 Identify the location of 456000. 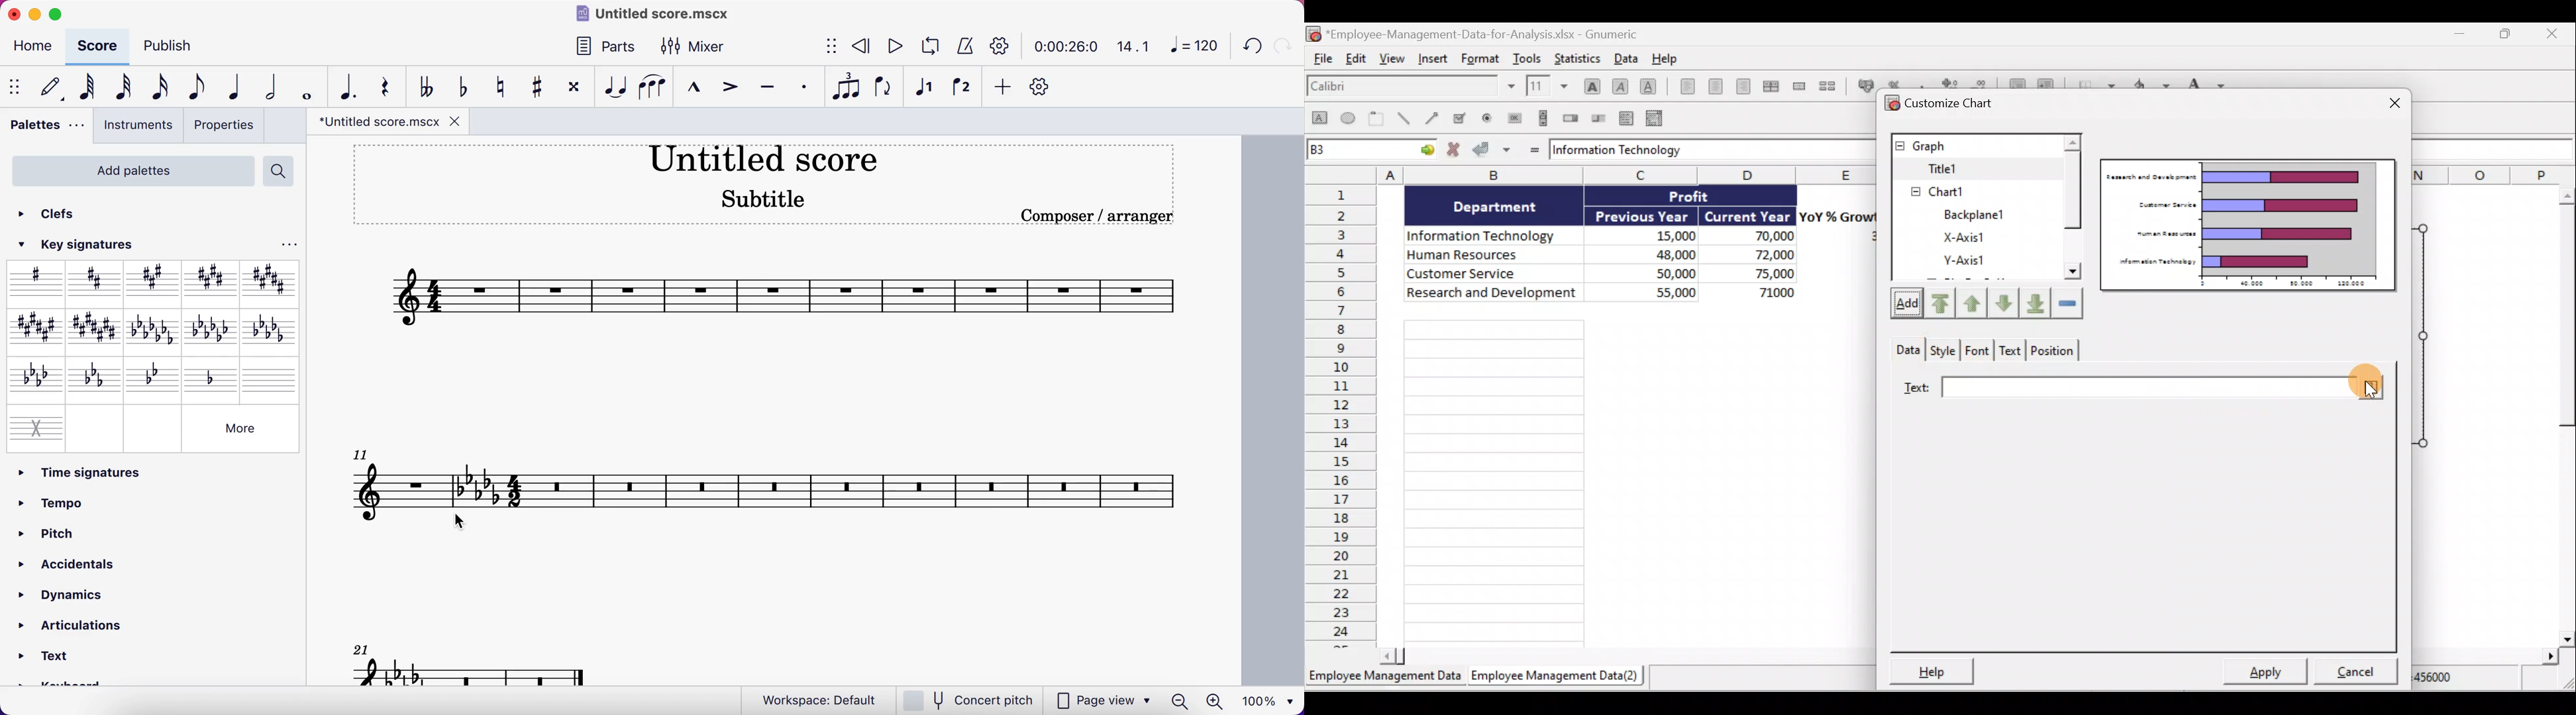
(2451, 681).